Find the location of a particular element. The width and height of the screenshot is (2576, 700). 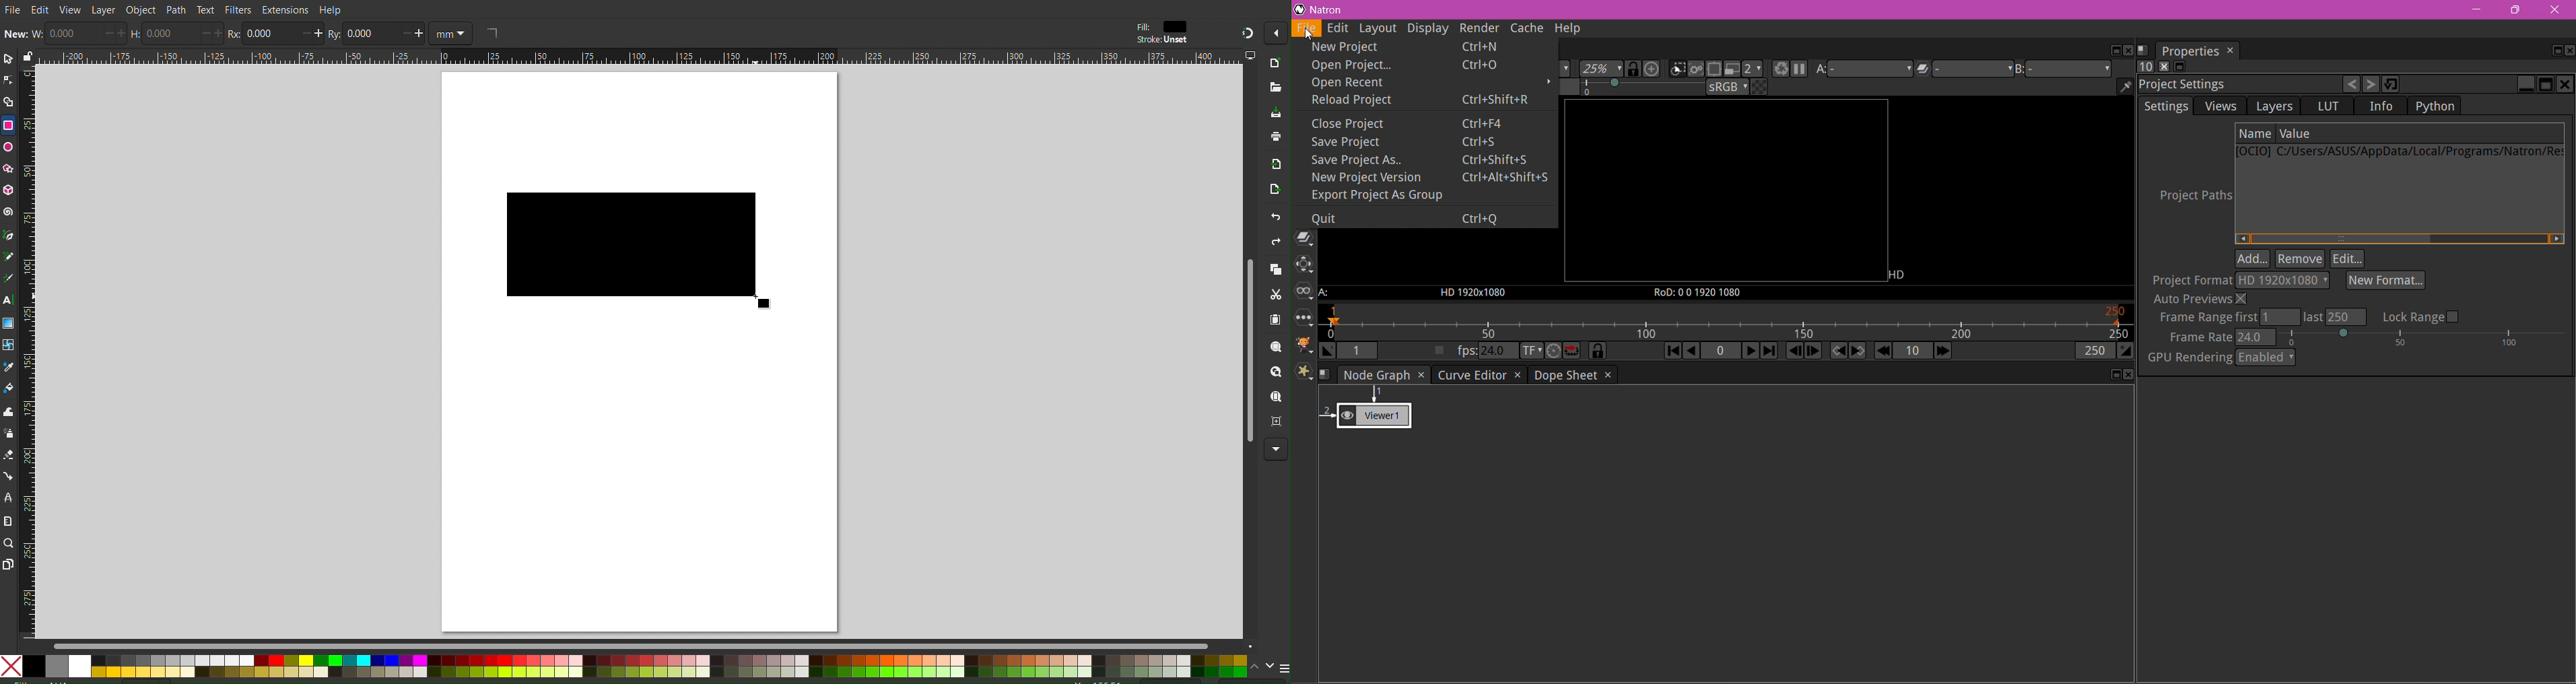

New is located at coordinates (1275, 64).